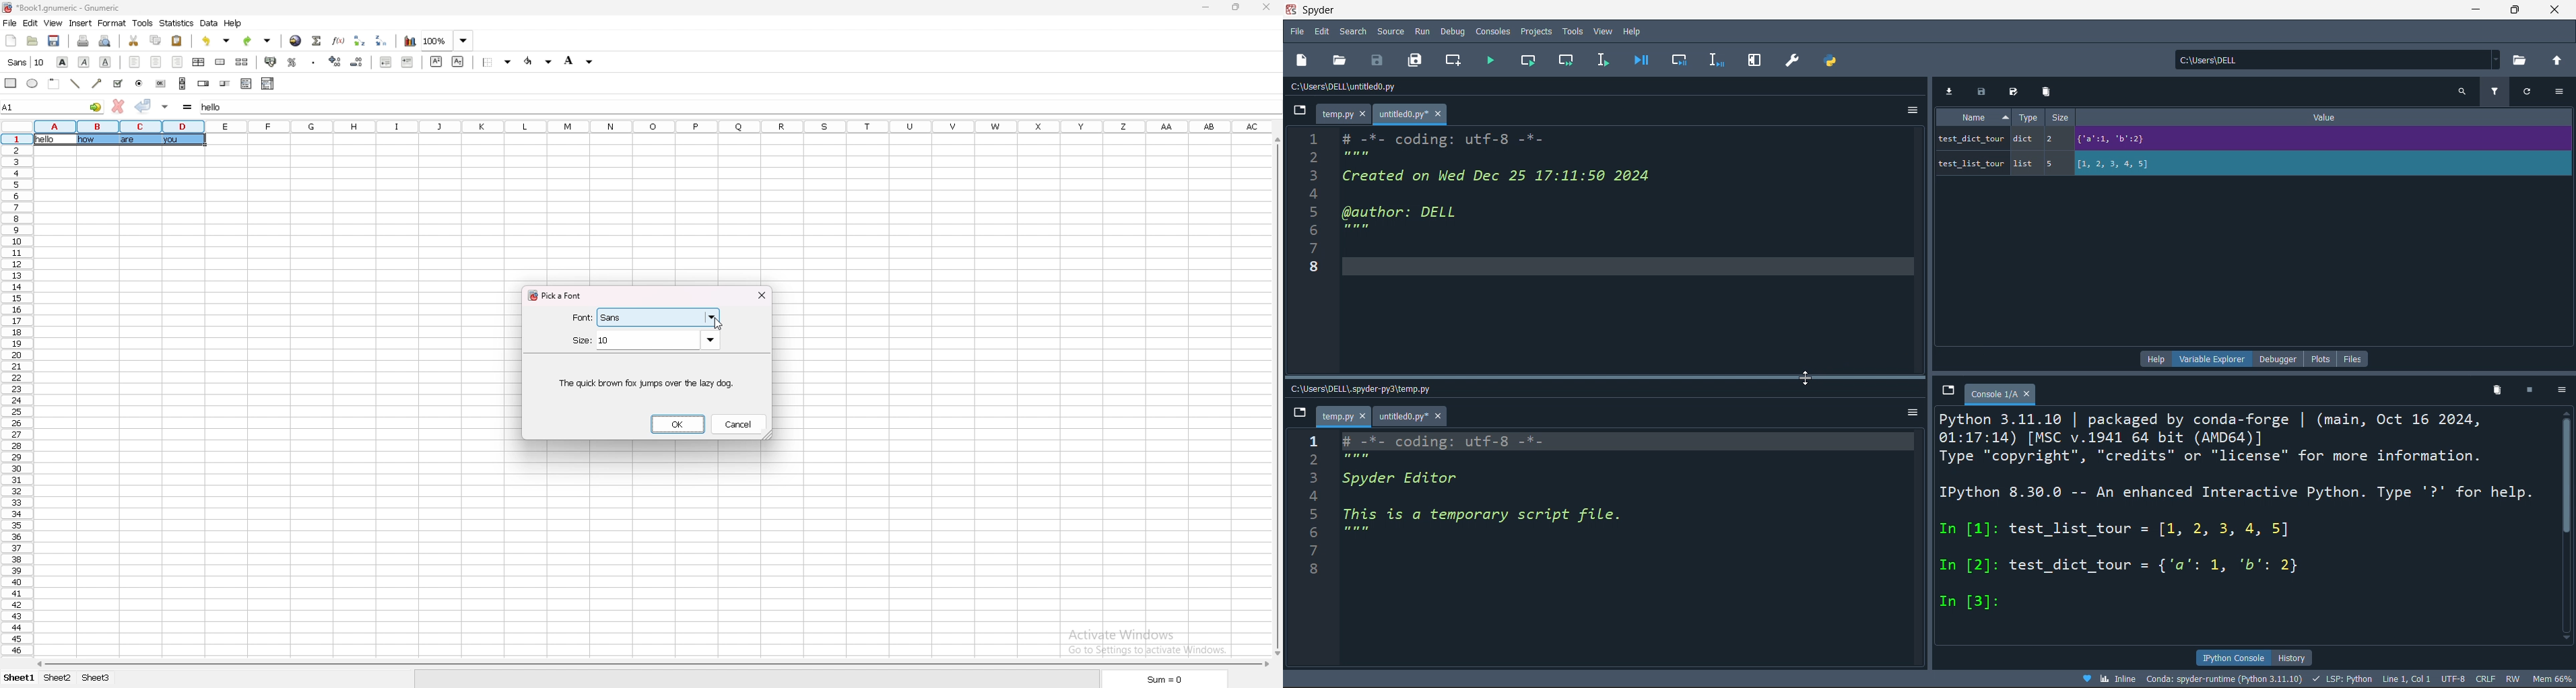 This screenshot has height=700, width=2576. I want to click on plots, so click(2319, 357).